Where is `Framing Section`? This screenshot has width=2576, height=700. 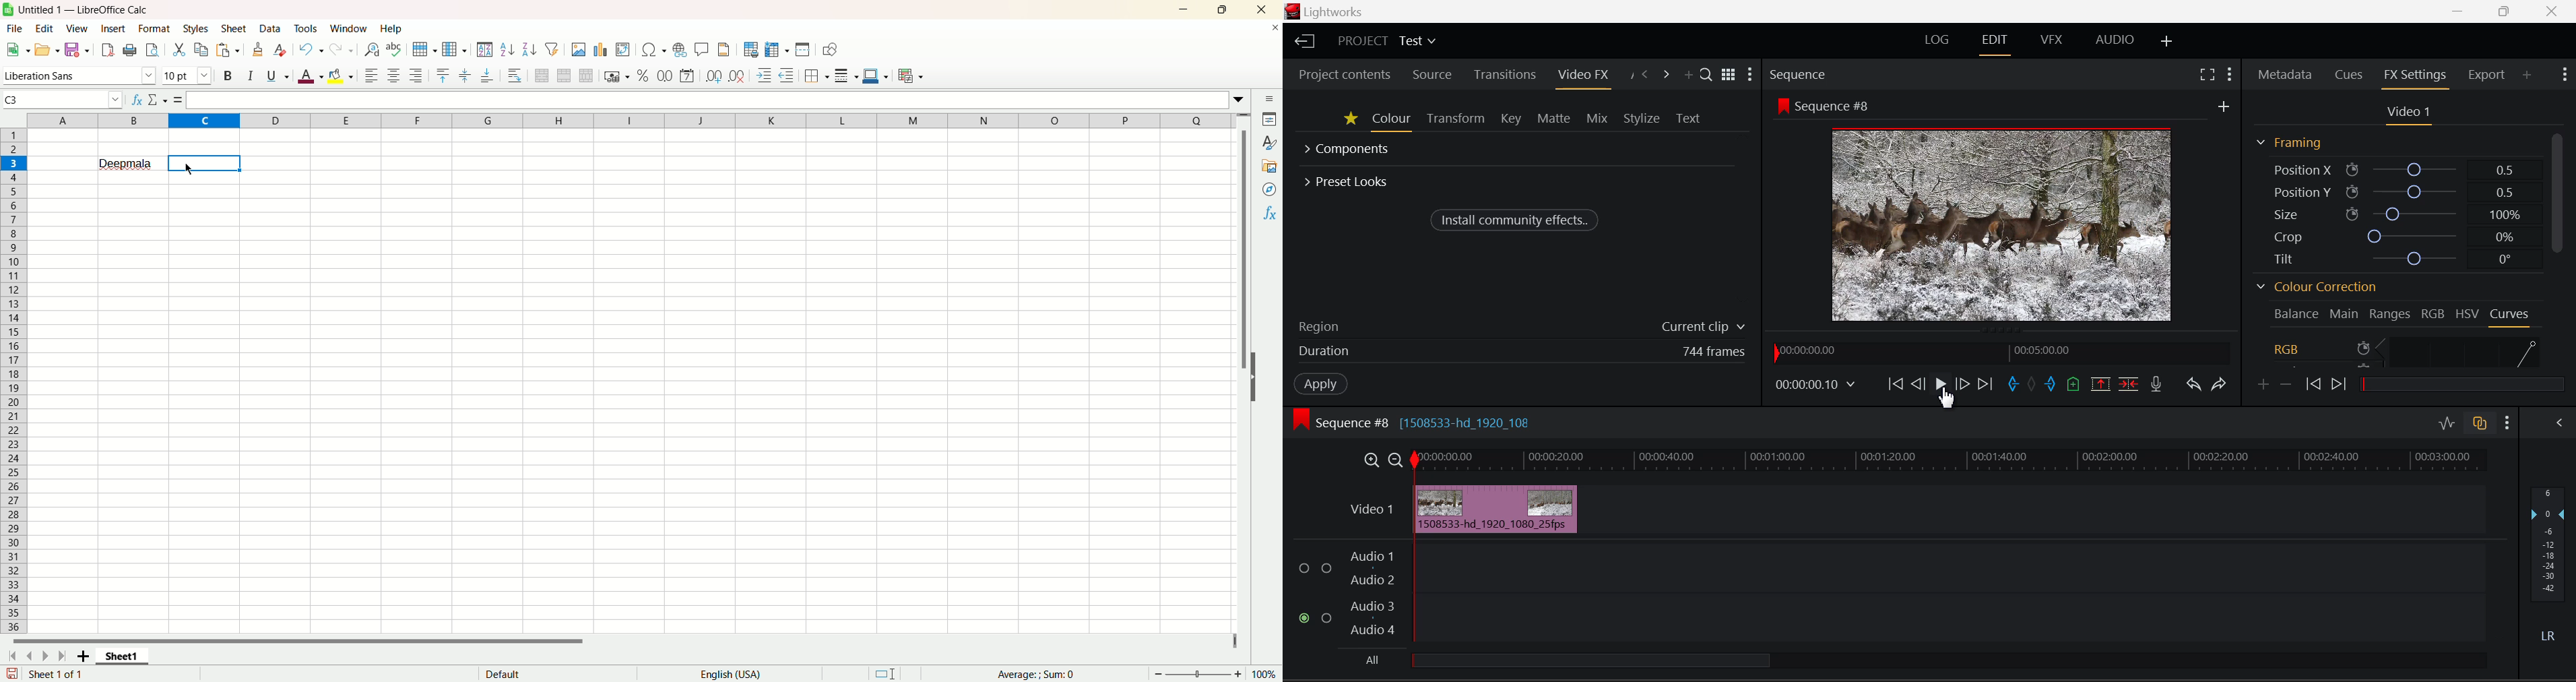 Framing Section is located at coordinates (2288, 142).